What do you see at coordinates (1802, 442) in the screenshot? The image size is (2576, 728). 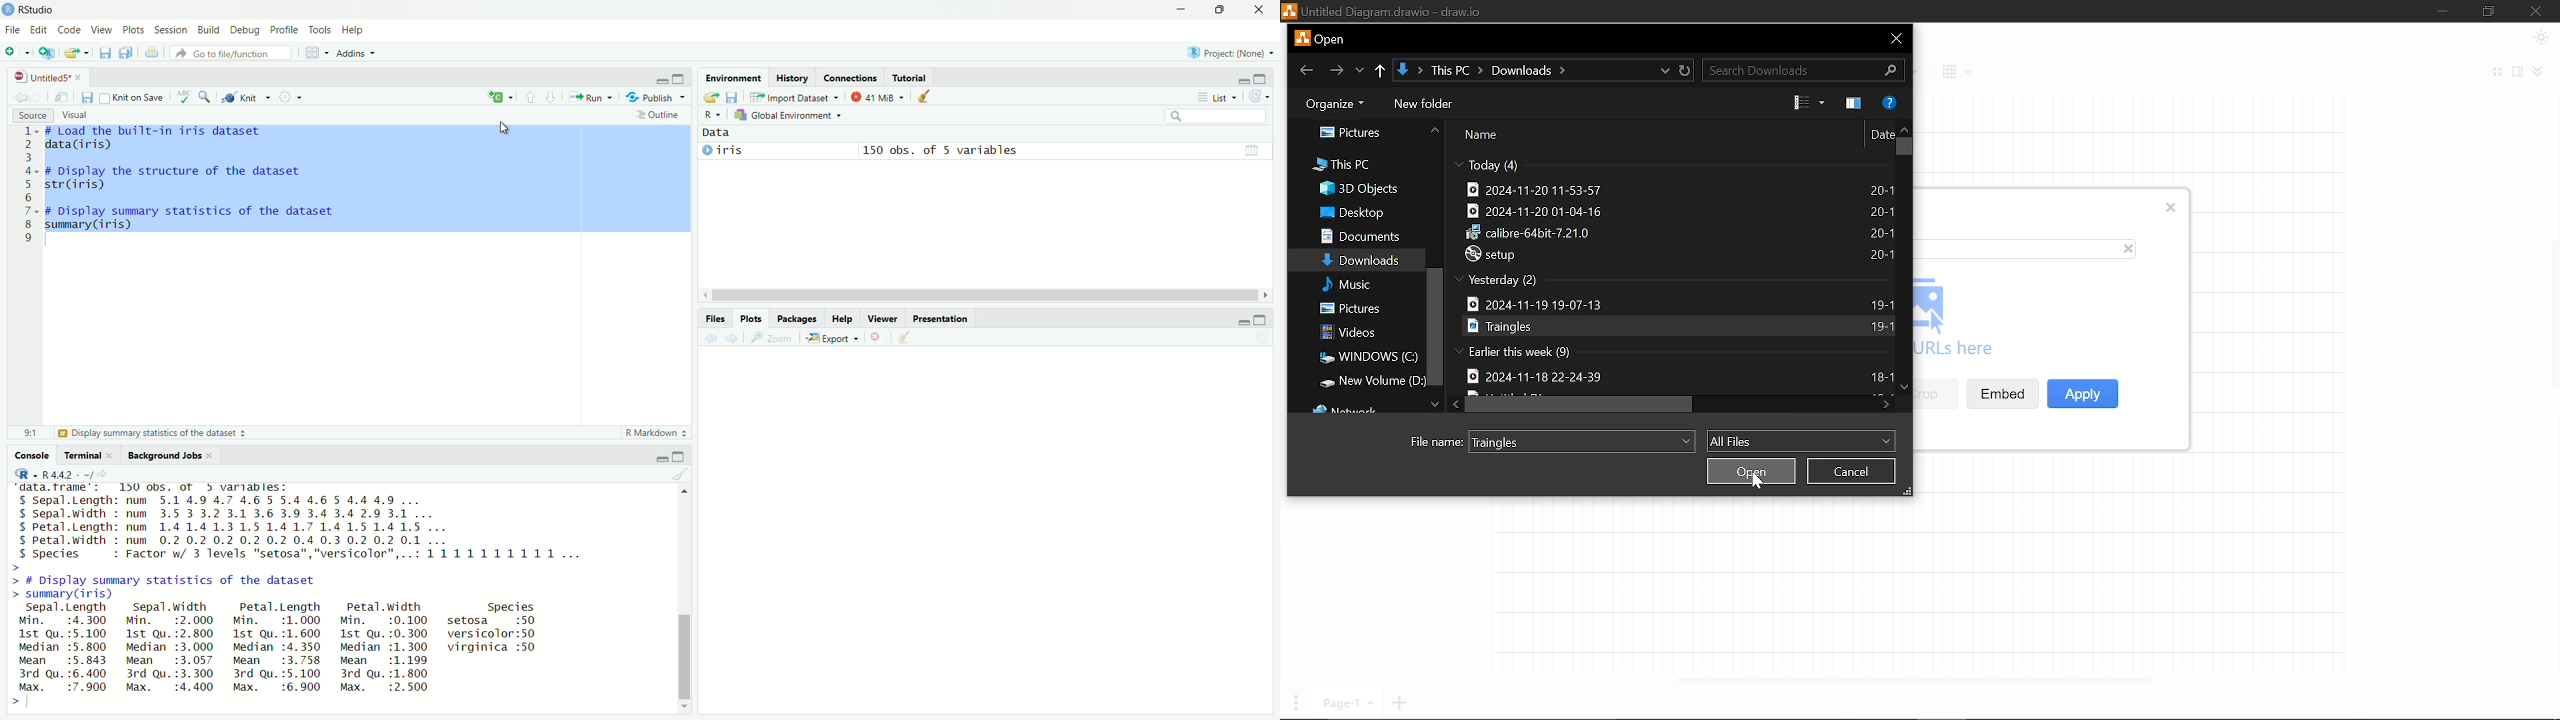 I see `All files` at bounding box center [1802, 442].